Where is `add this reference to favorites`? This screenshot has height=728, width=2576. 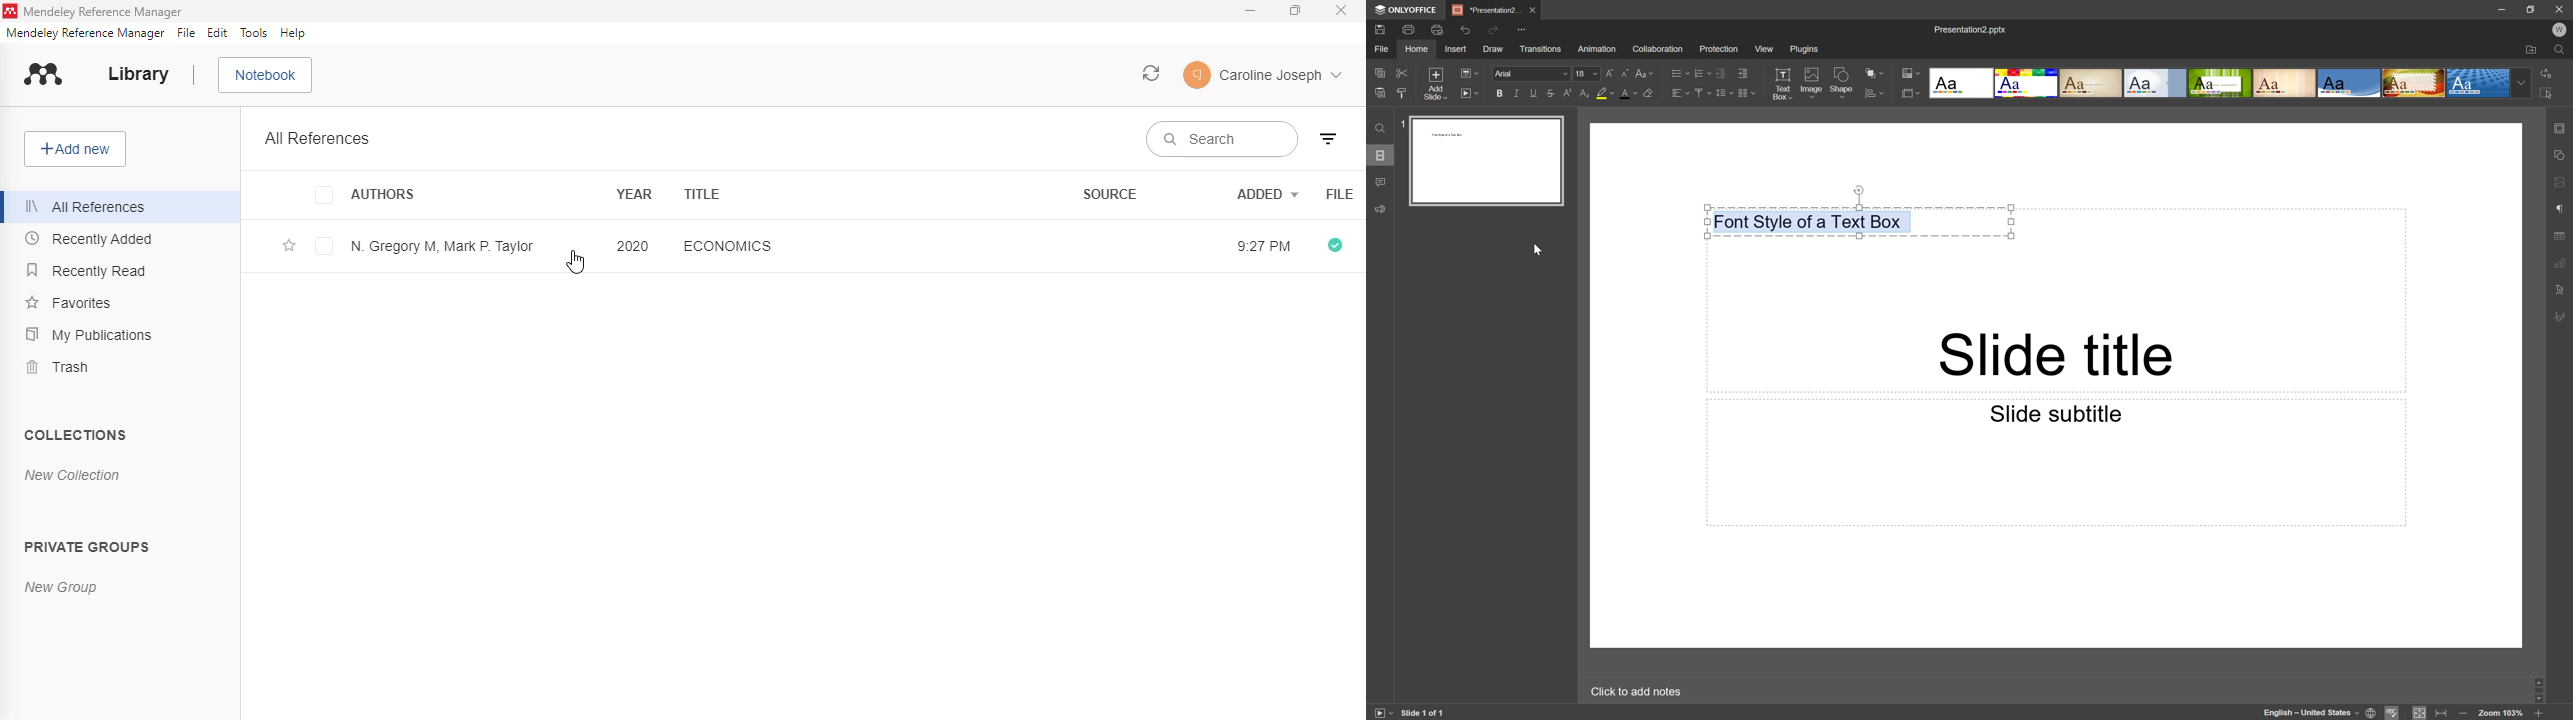 add this reference to favorites is located at coordinates (289, 247).